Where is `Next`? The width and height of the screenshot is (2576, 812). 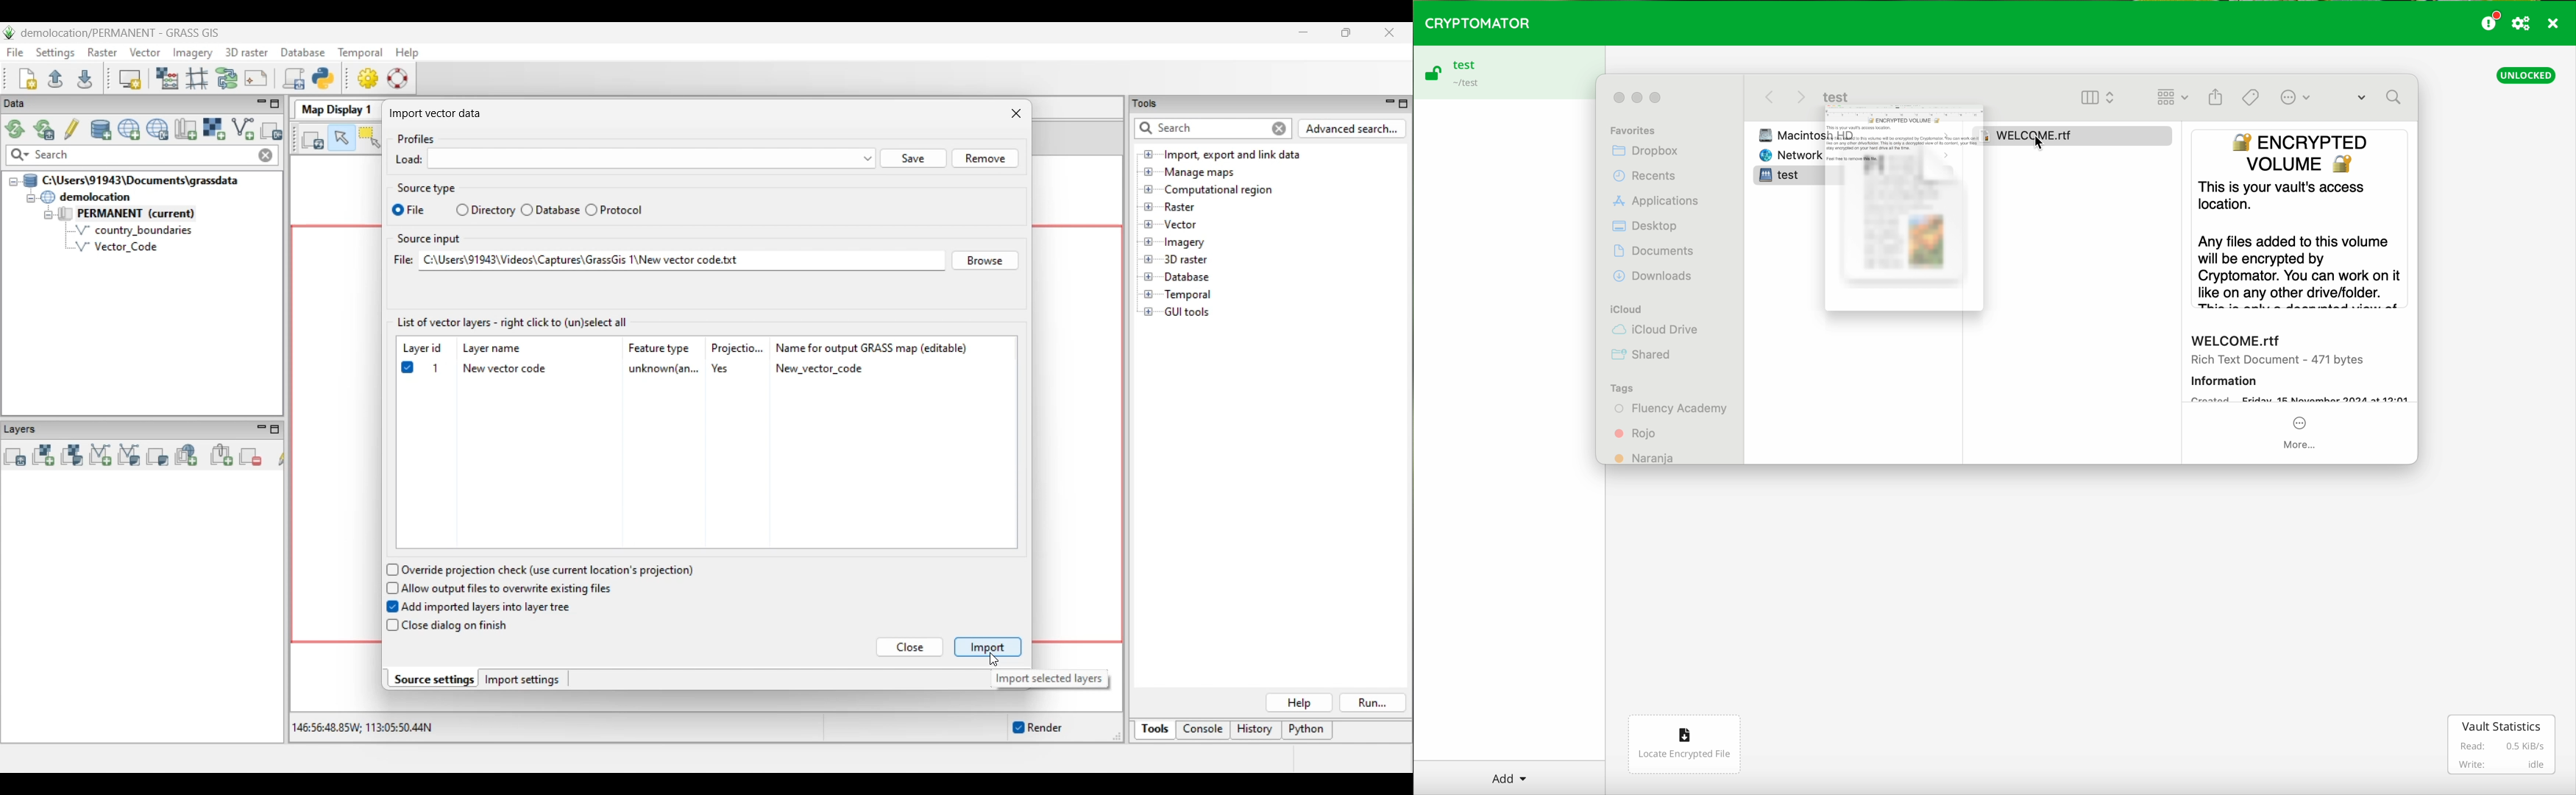 Next is located at coordinates (1801, 97).